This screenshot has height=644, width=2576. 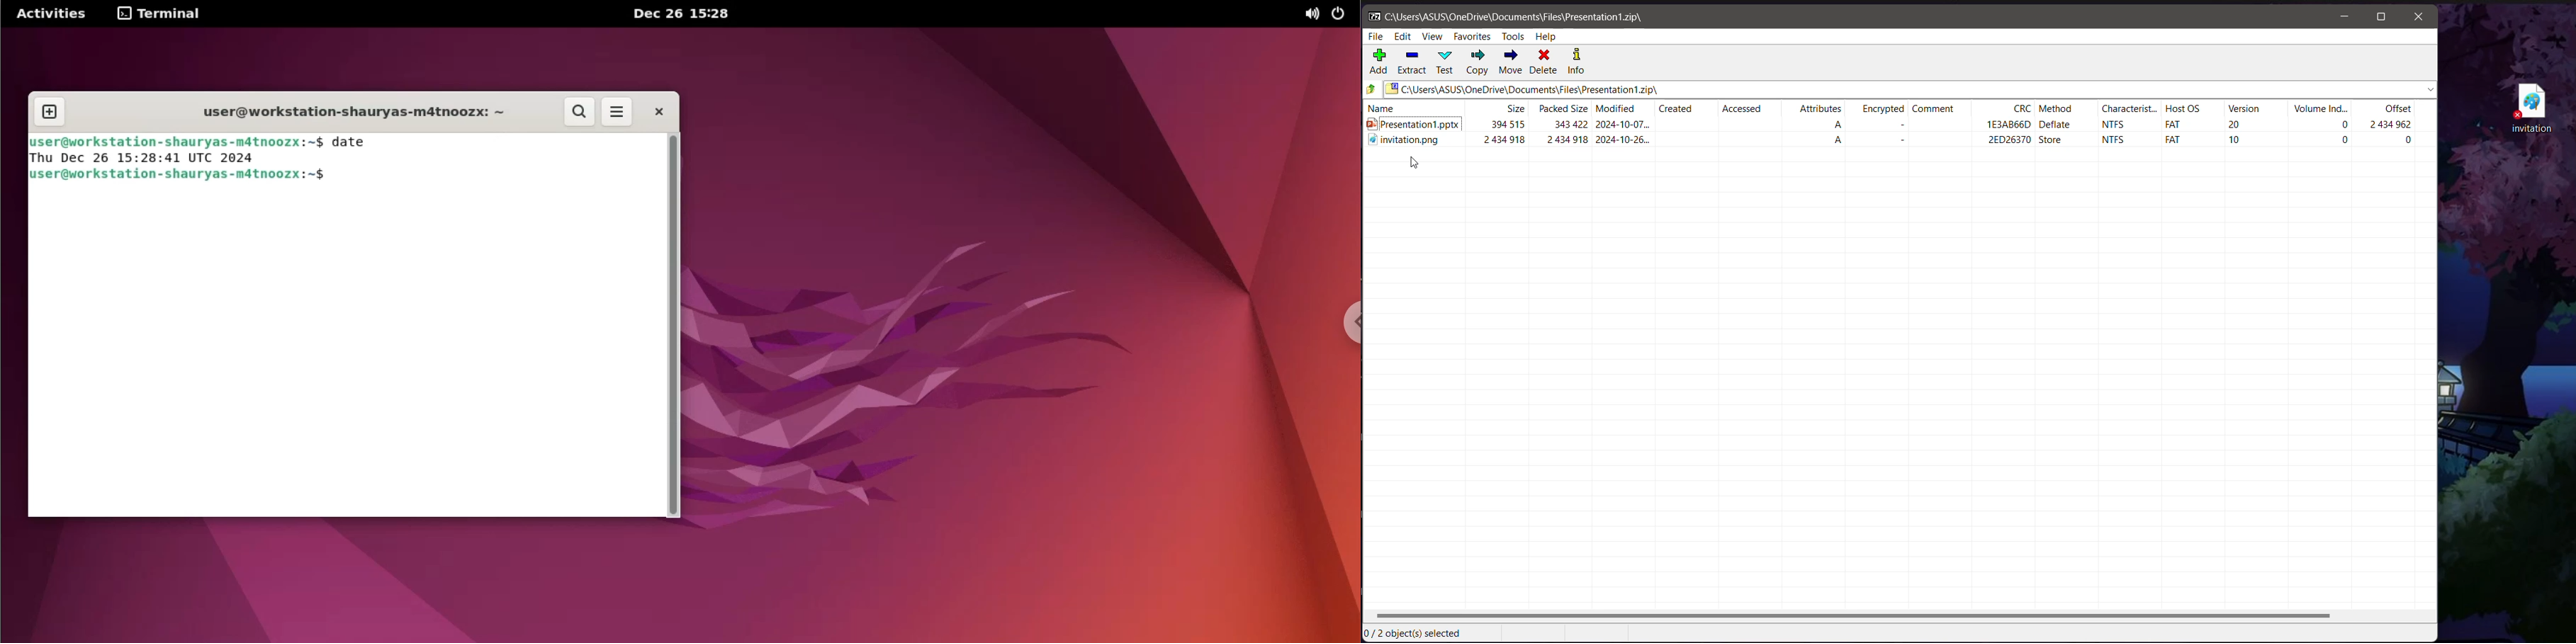 I want to click on Command line input, so click(x=343, y=355).